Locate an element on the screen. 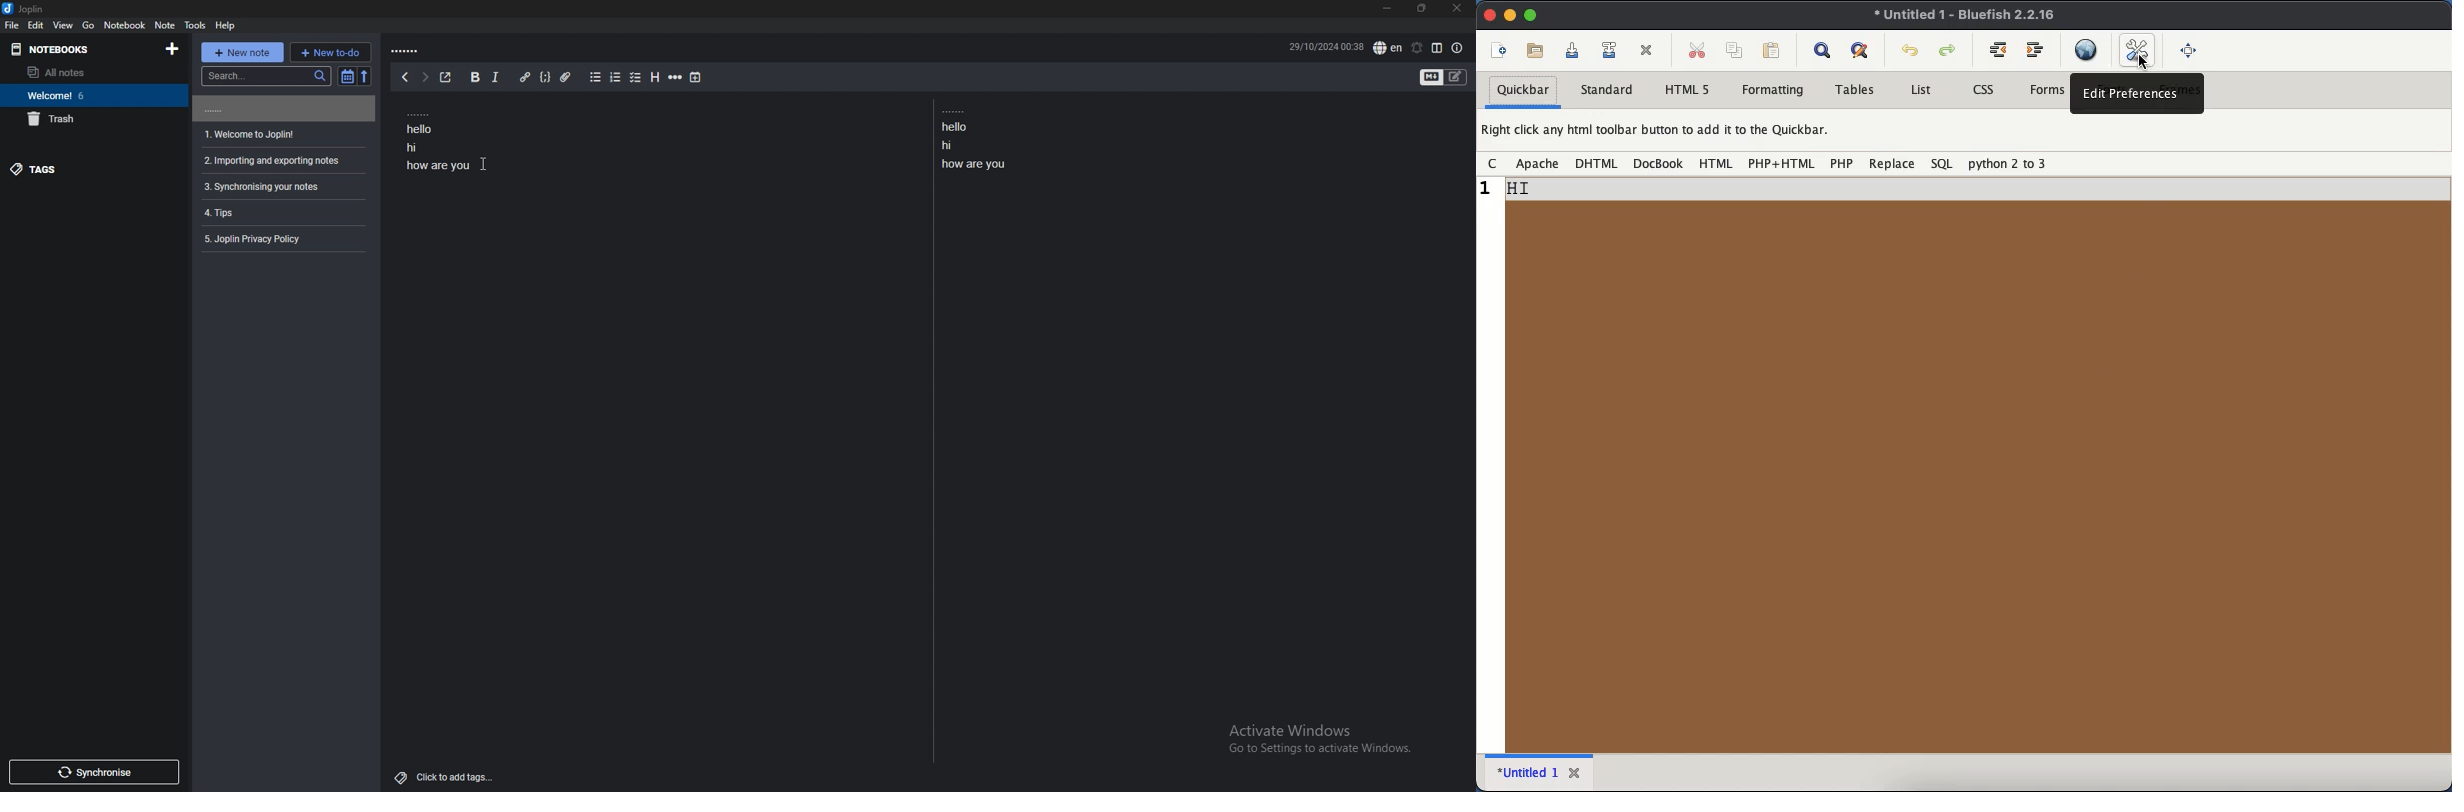 The image size is (2464, 812). add tags is located at coordinates (449, 777).